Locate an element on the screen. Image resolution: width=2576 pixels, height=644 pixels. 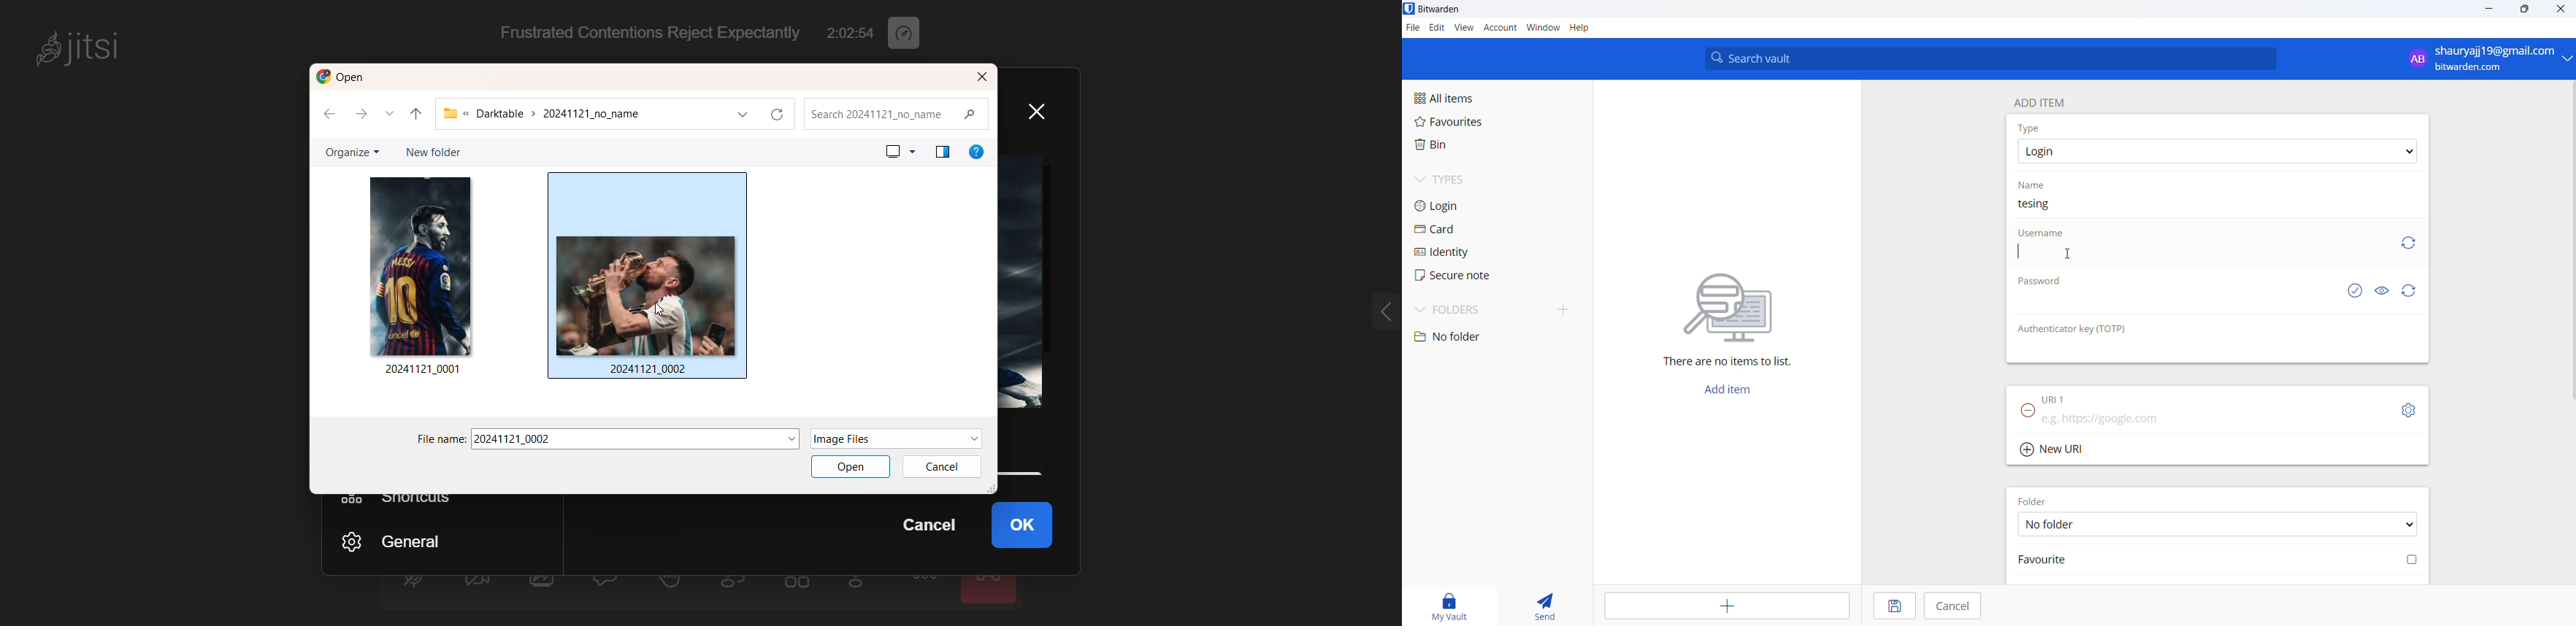
share screen is located at coordinates (543, 587).